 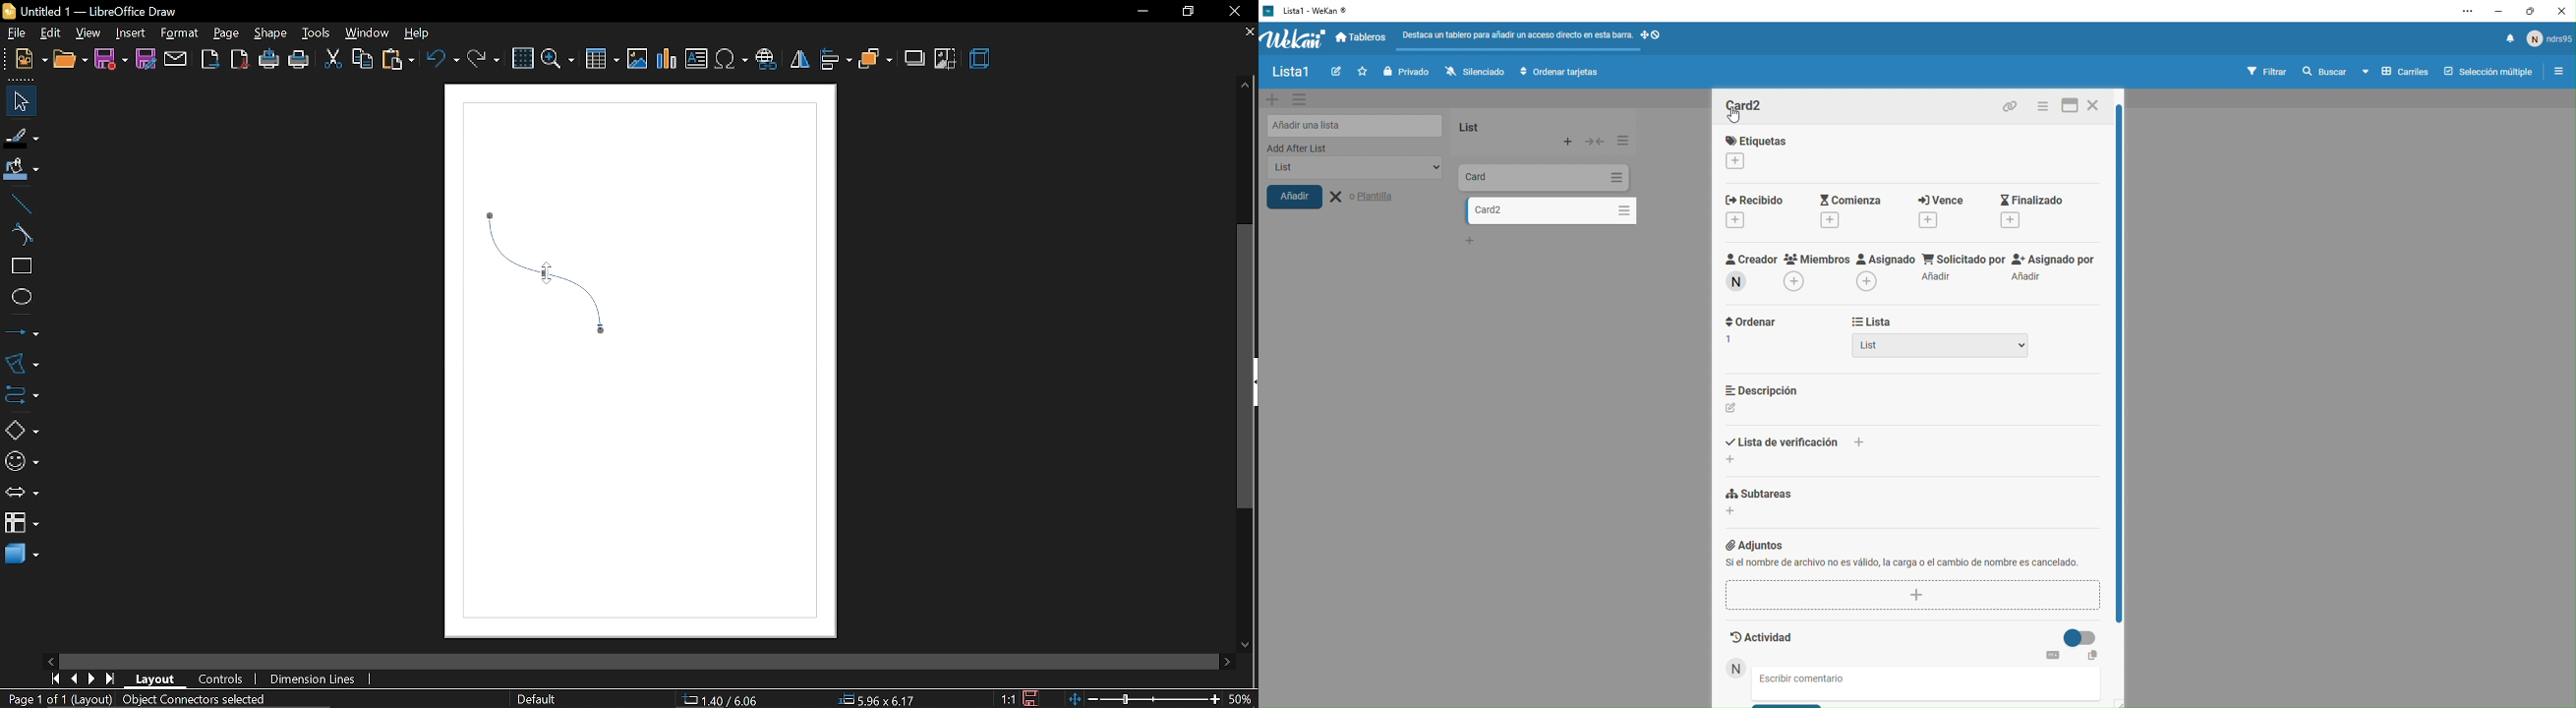 I want to click on save as, so click(x=145, y=59).